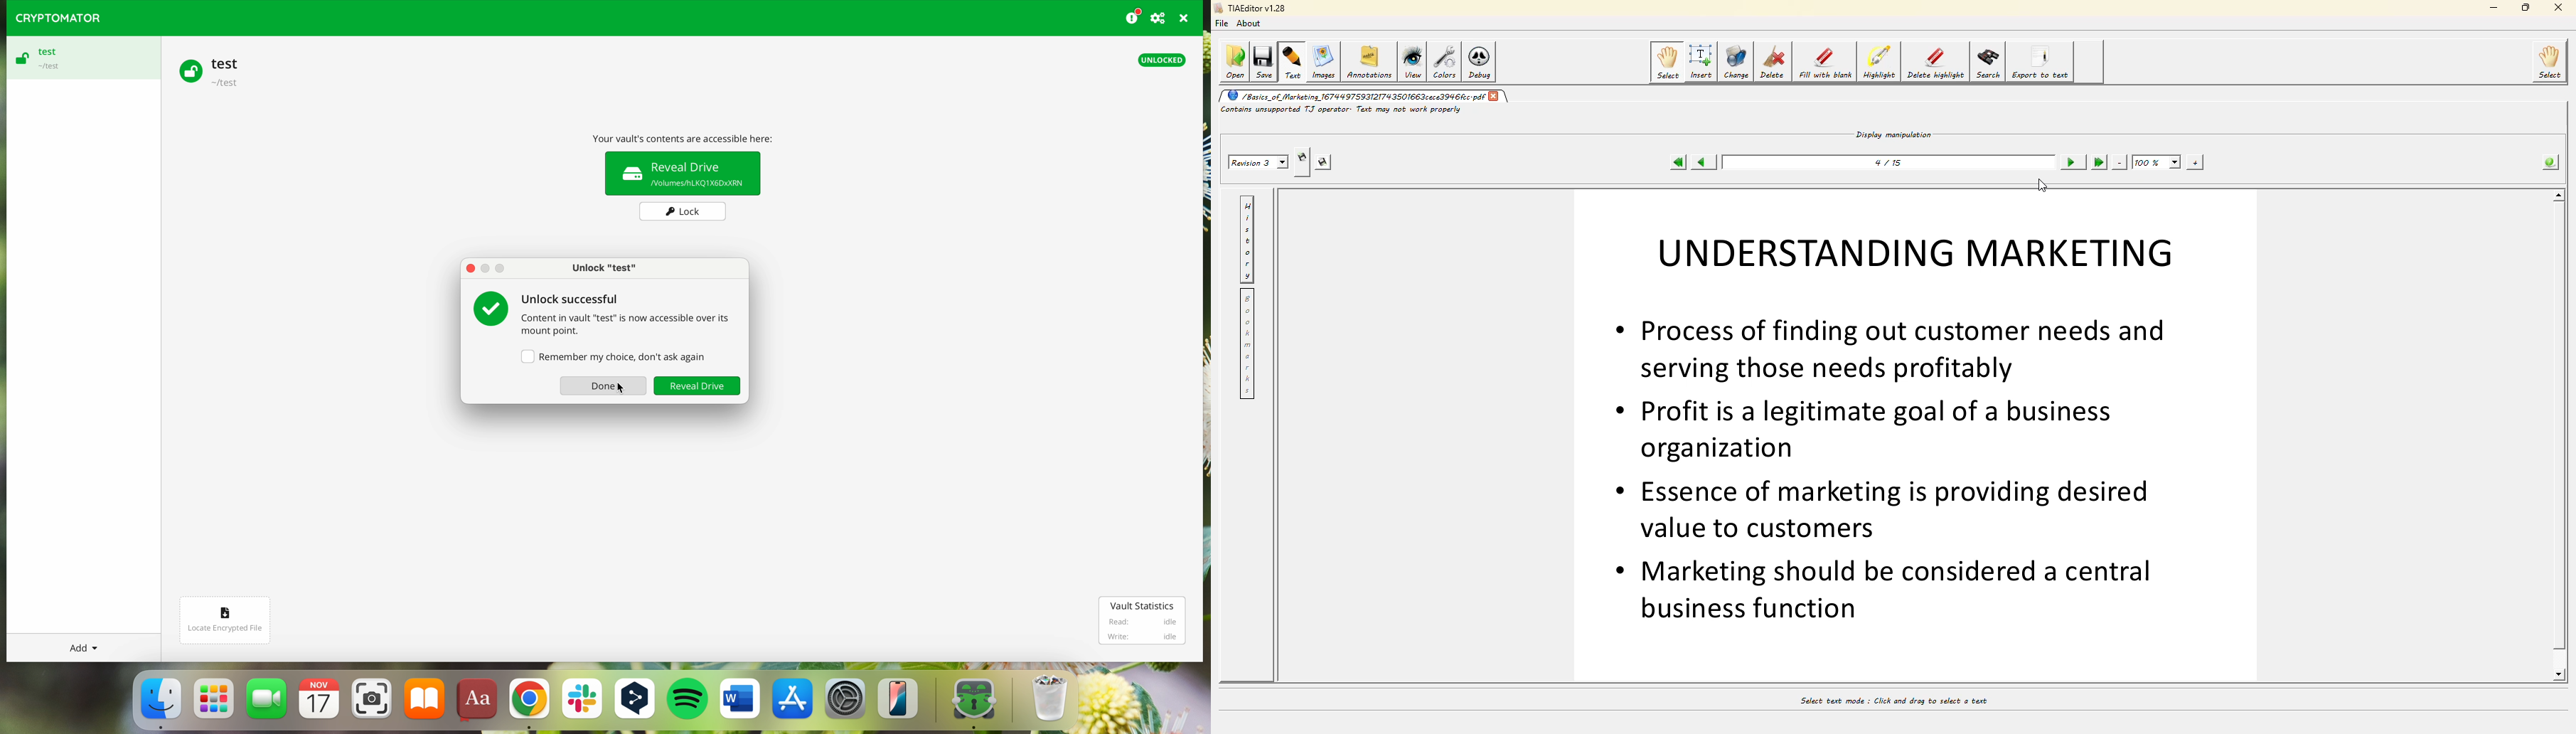 This screenshot has height=756, width=2576. What do you see at coordinates (268, 702) in the screenshot?
I see `FaceTime` at bounding box center [268, 702].